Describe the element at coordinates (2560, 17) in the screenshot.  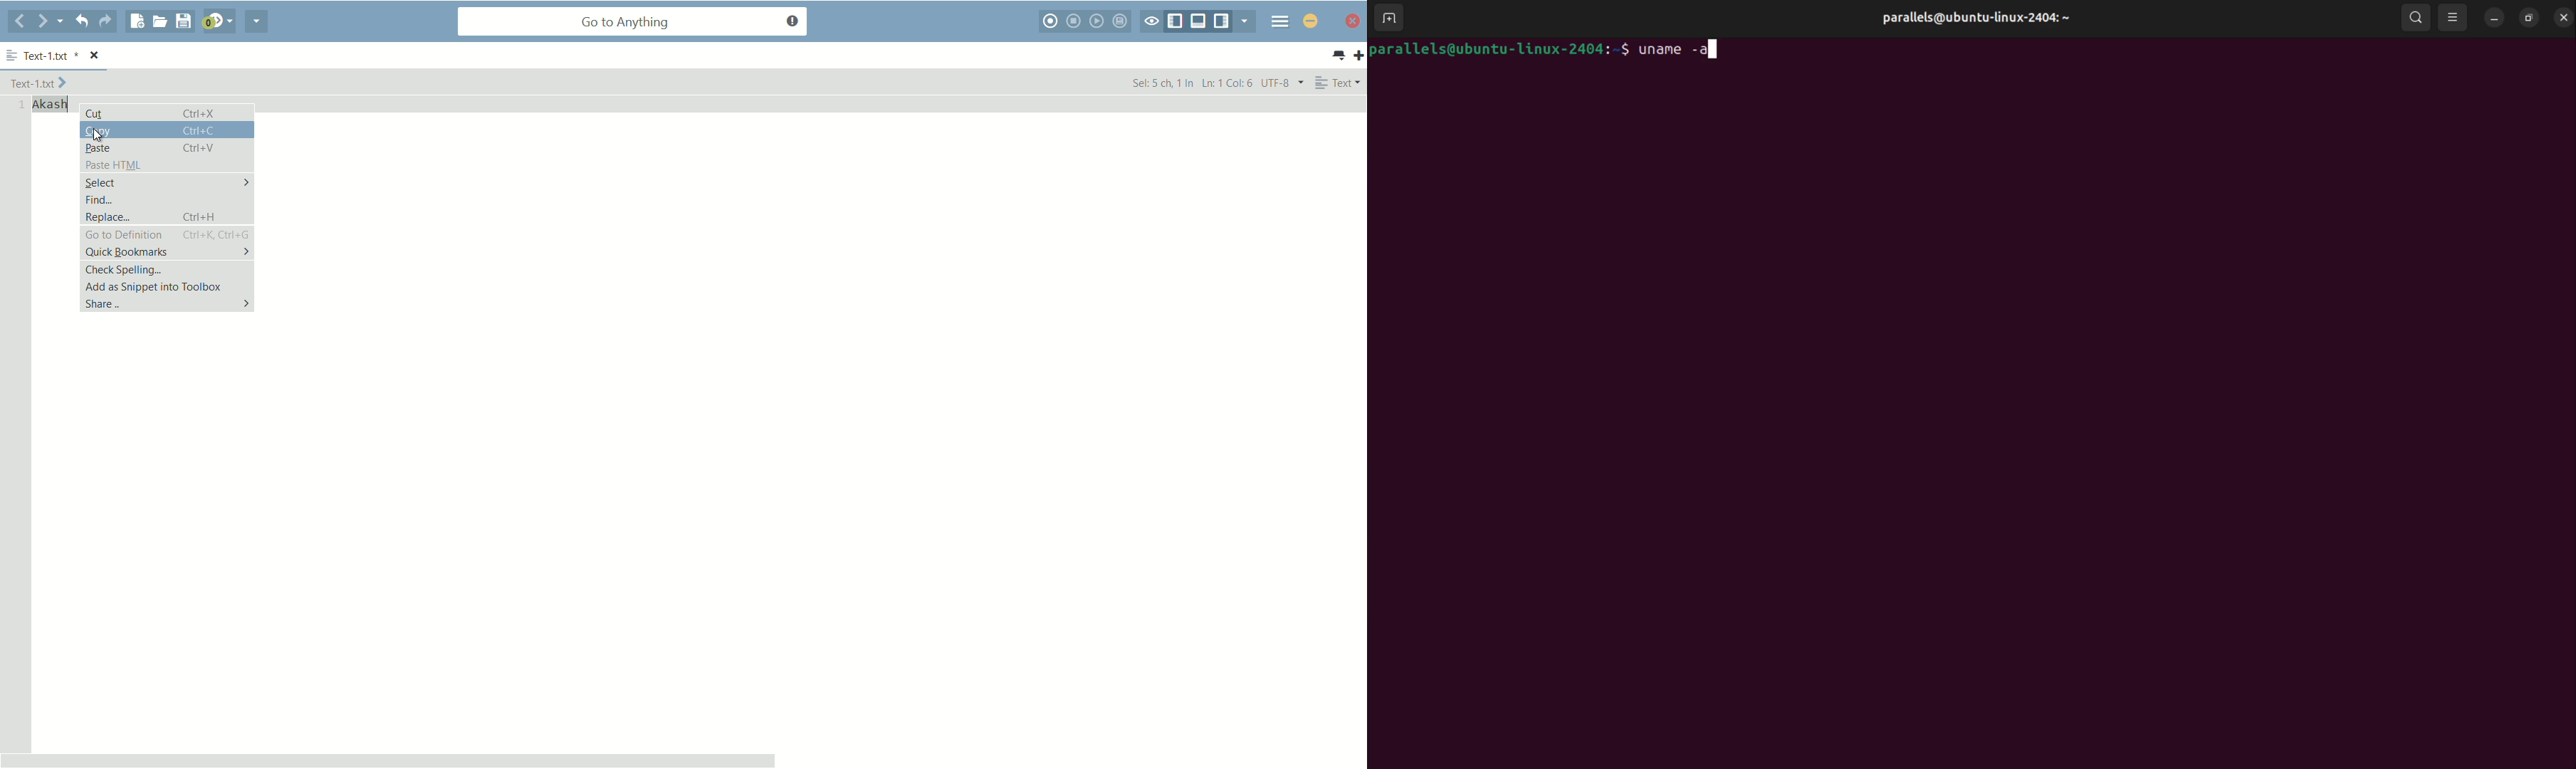
I see `close` at that location.